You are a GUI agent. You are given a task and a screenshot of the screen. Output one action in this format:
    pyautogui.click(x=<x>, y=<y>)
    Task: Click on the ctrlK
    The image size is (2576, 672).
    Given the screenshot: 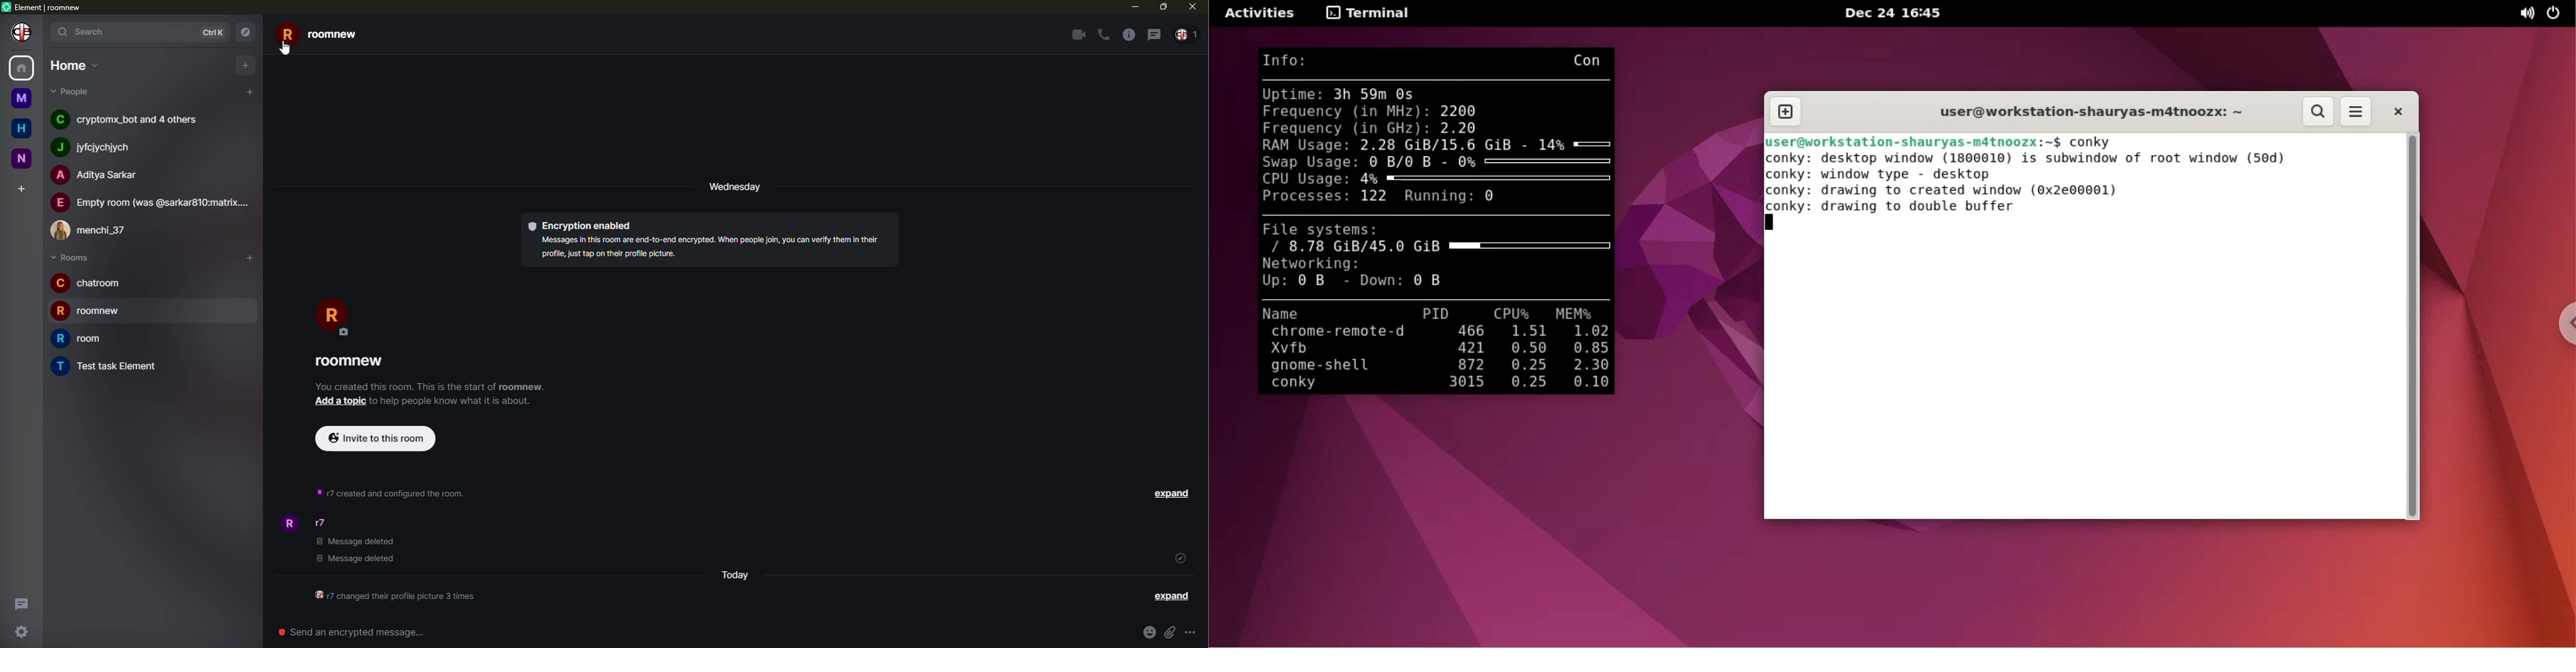 What is the action you would take?
    pyautogui.click(x=216, y=31)
    